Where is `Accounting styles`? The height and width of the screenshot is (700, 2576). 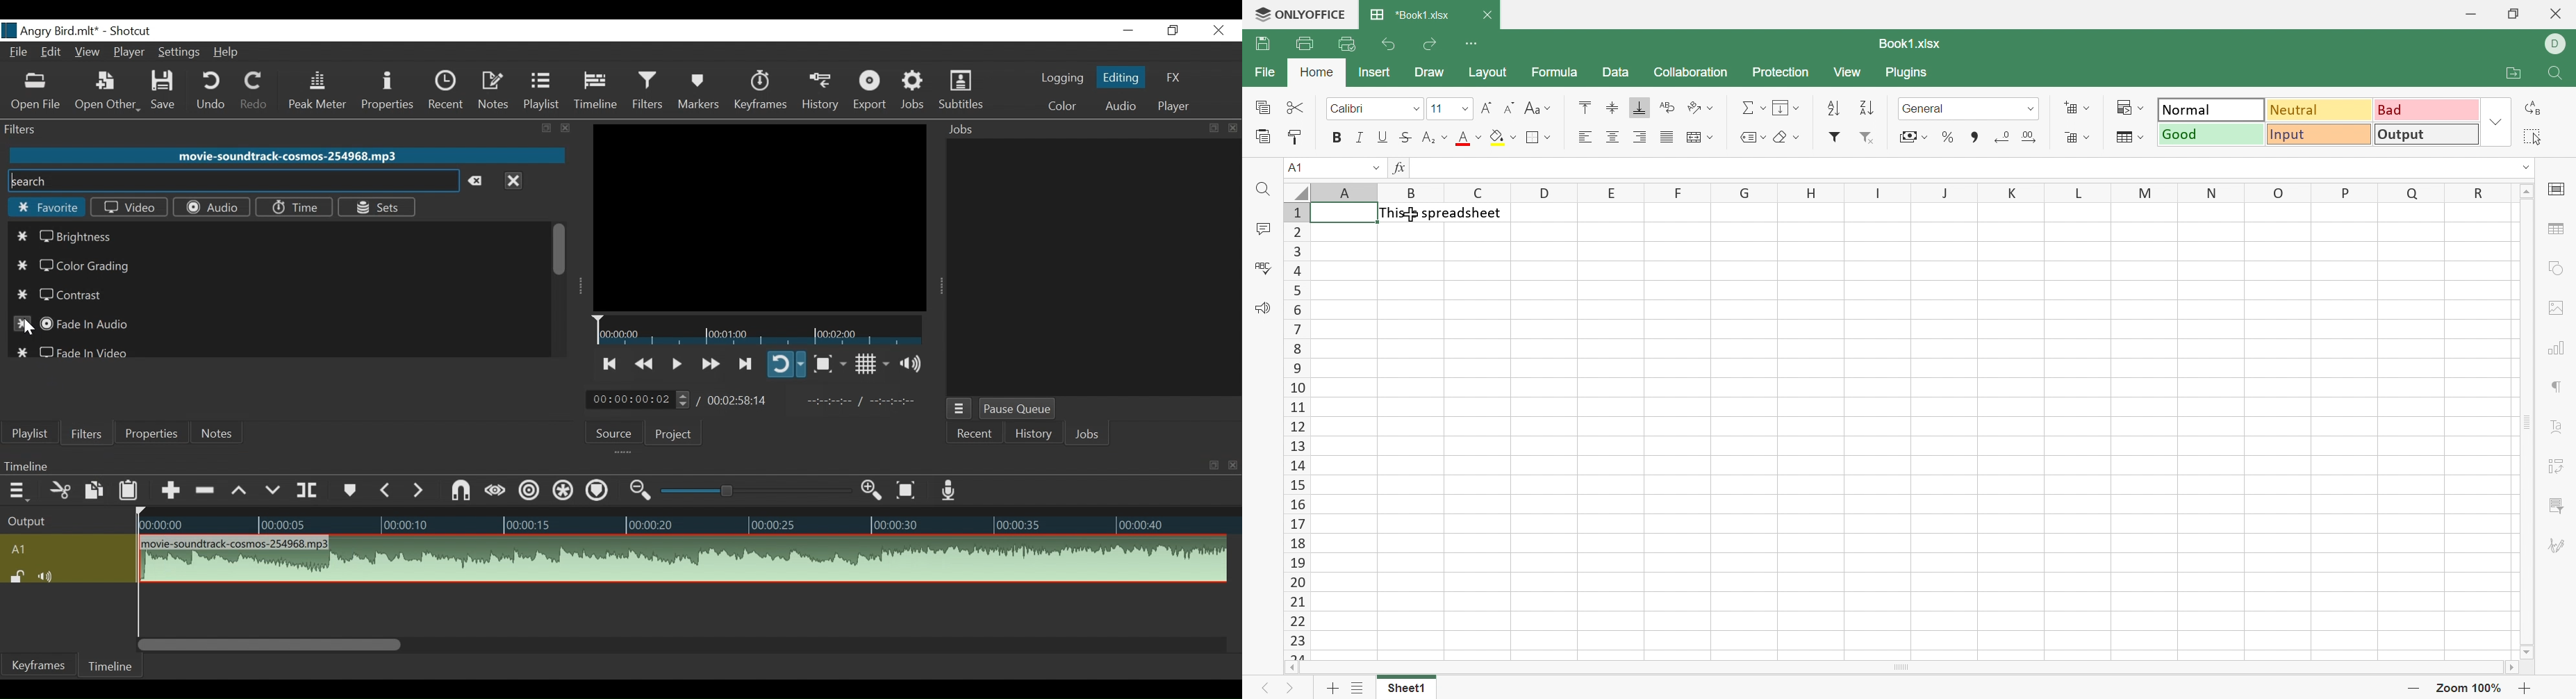
Accounting styles is located at coordinates (1906, 136).